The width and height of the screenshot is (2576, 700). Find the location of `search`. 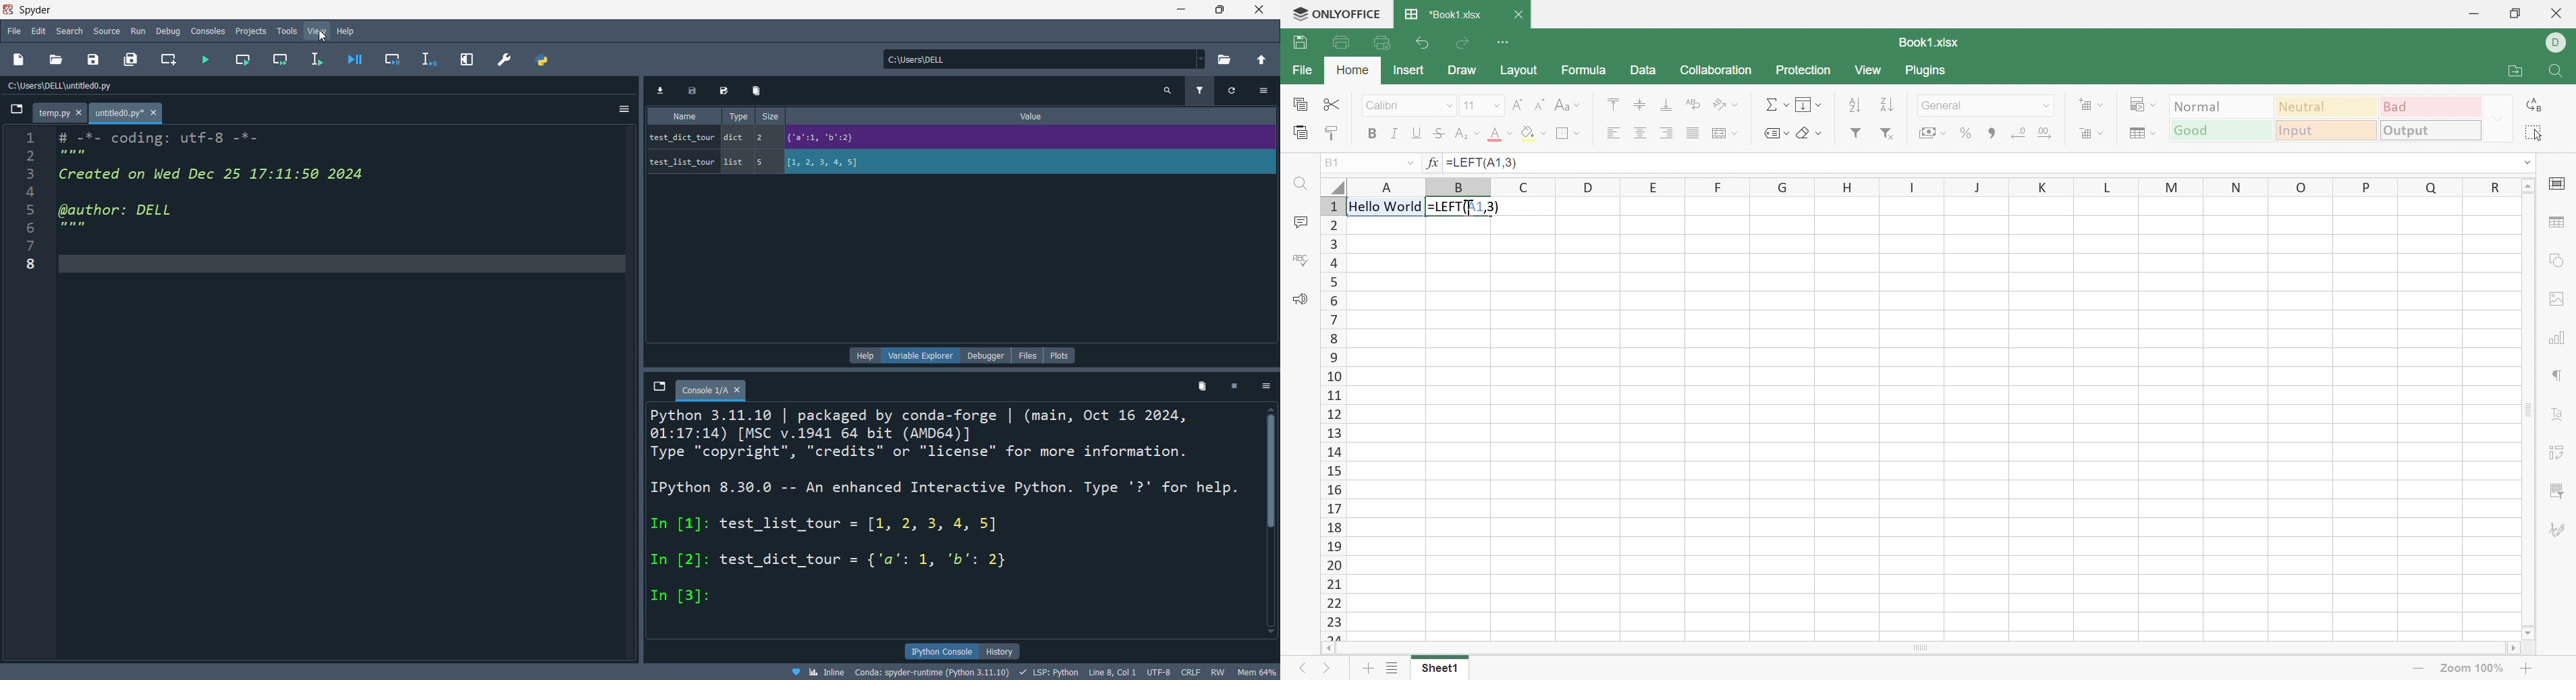

search is located at coordinates (1168, 91).